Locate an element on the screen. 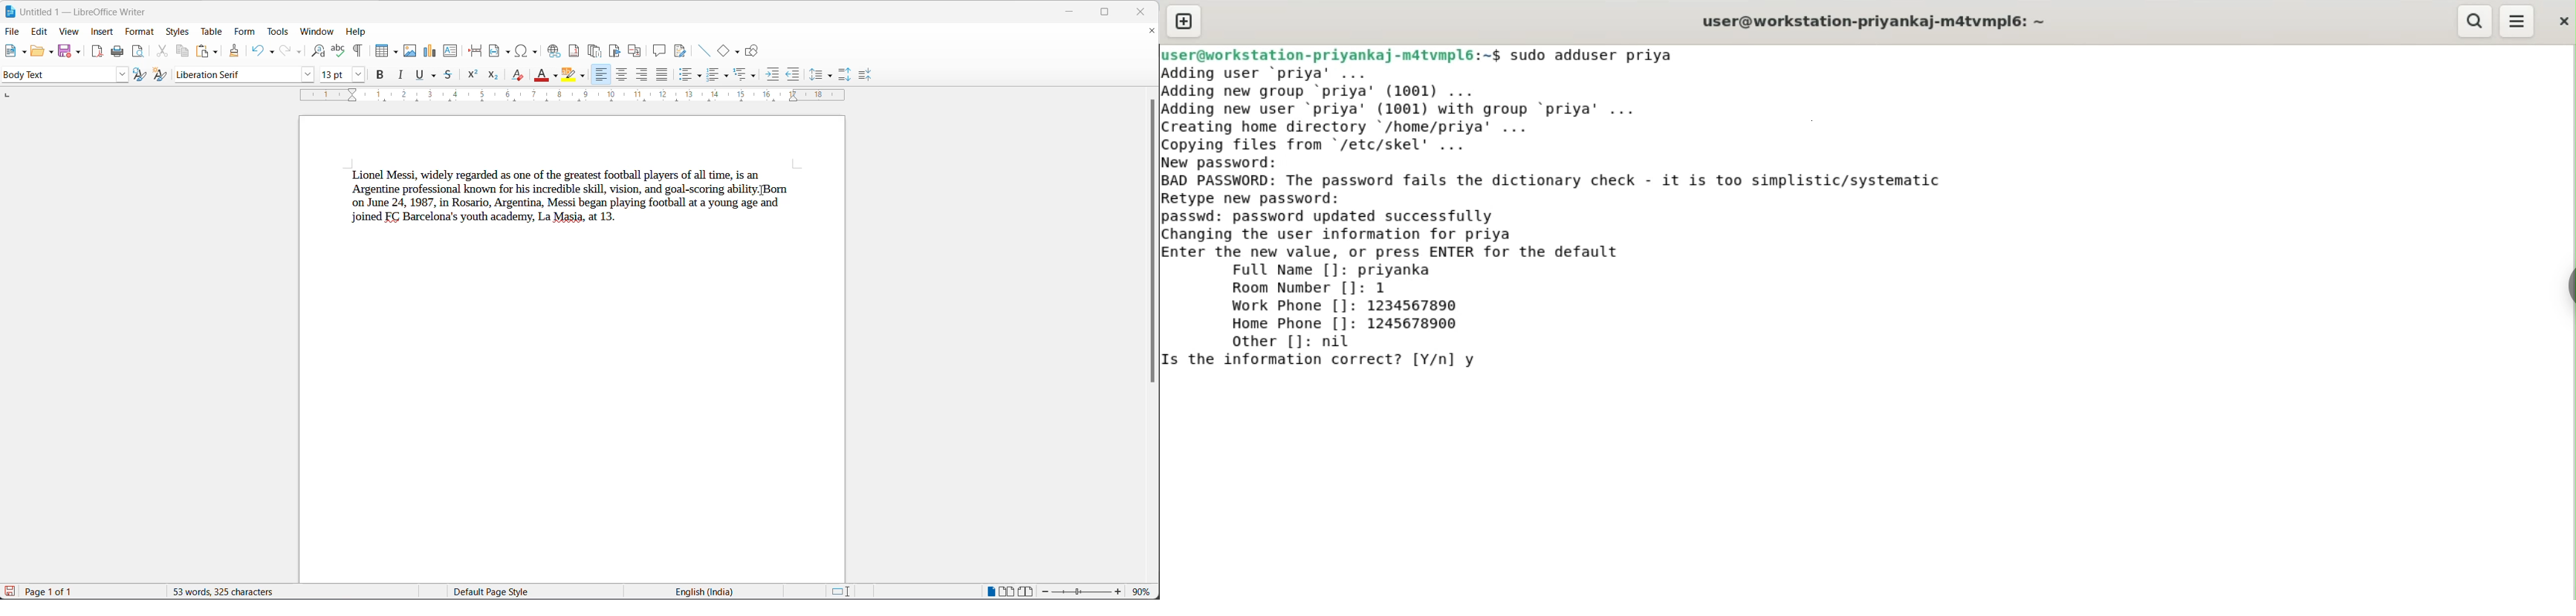 The width and height of the screenshot is (2576, 616). scaling is located at coordinates (586, 97).